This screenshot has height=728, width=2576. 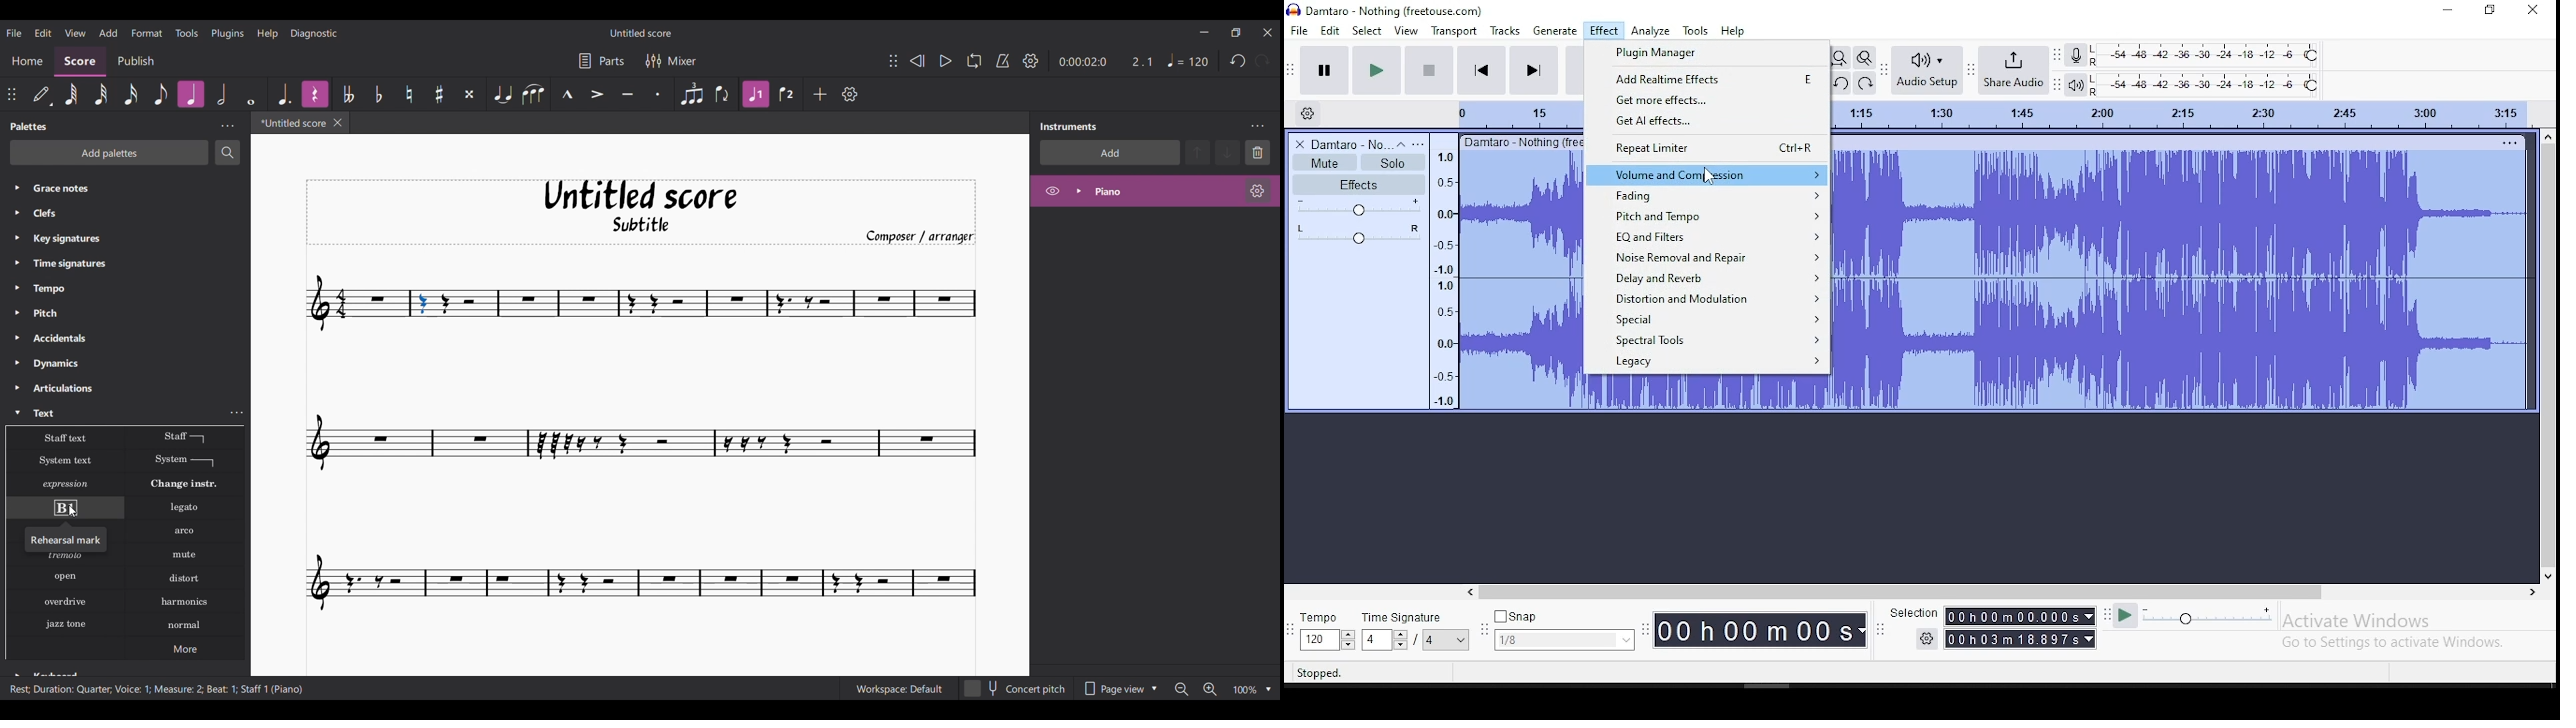 I want to click on View menu, so click(x=76, y=33).